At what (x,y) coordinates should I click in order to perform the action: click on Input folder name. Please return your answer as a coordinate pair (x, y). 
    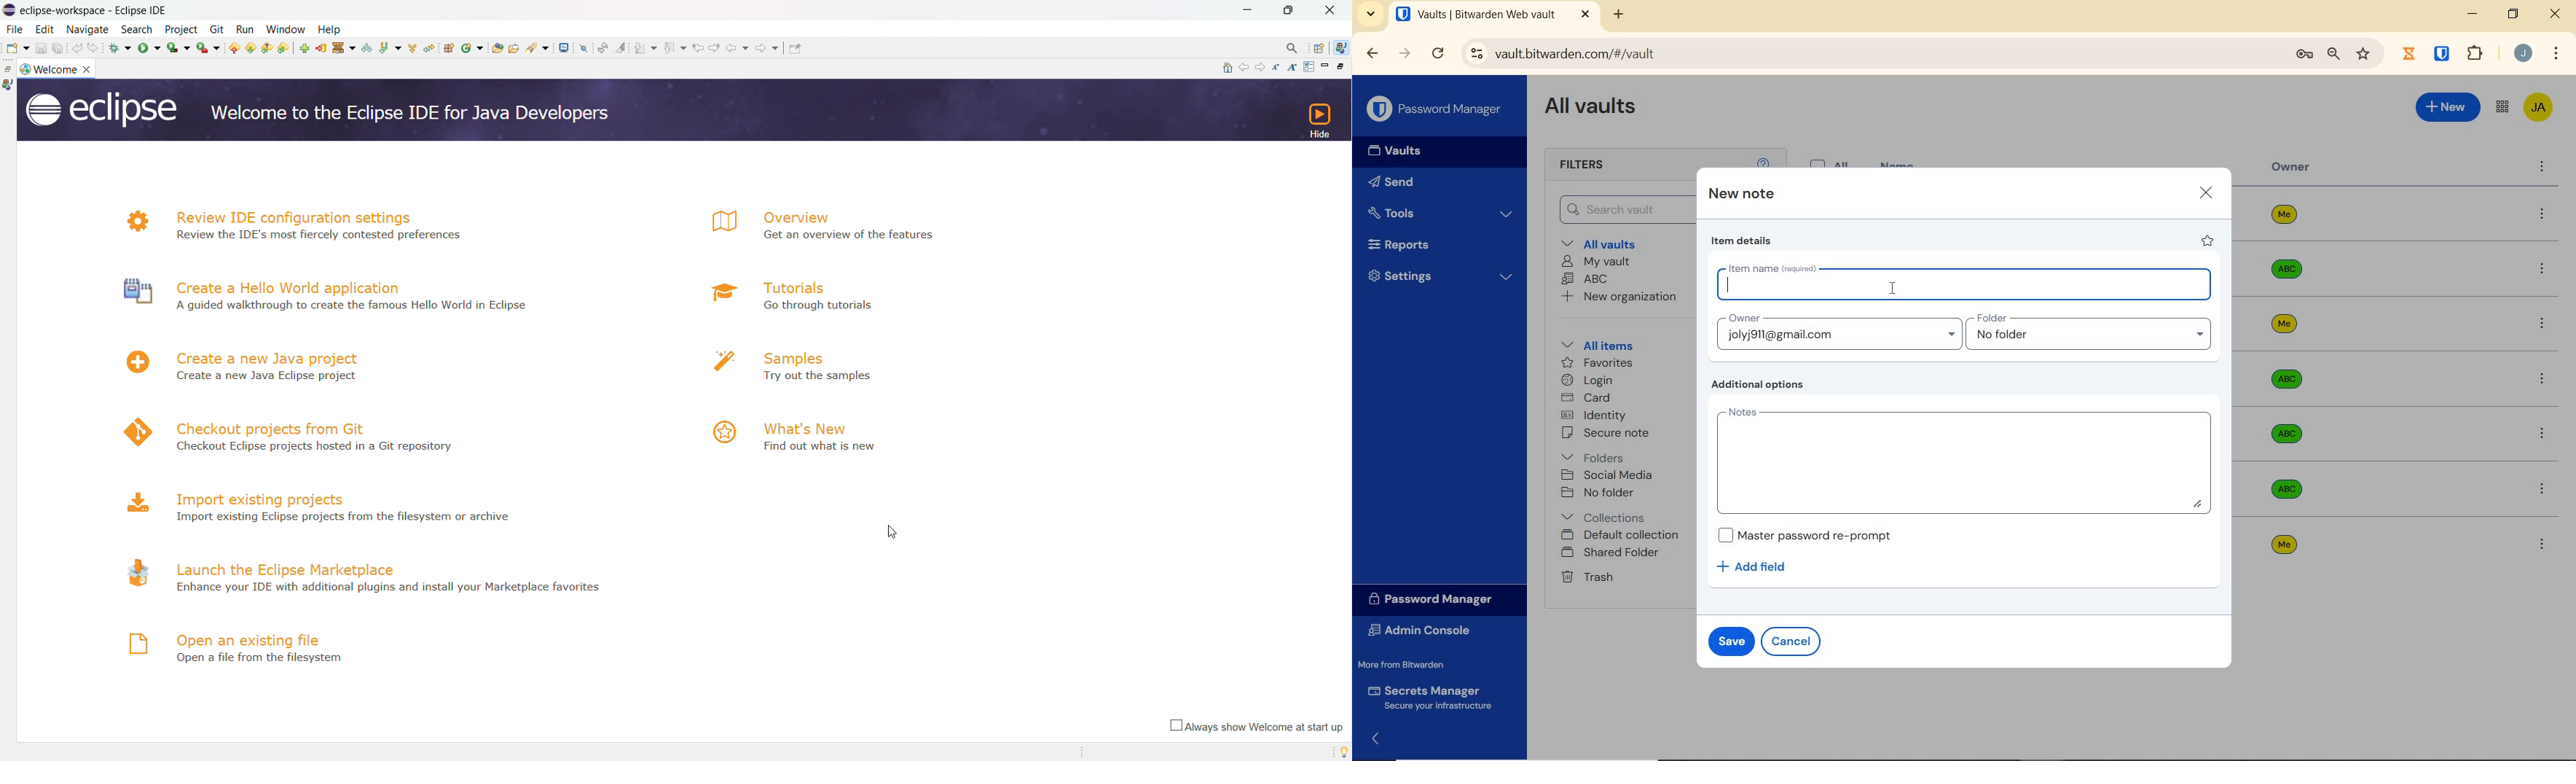
    Looking at the image, I should click on (2092, 332).